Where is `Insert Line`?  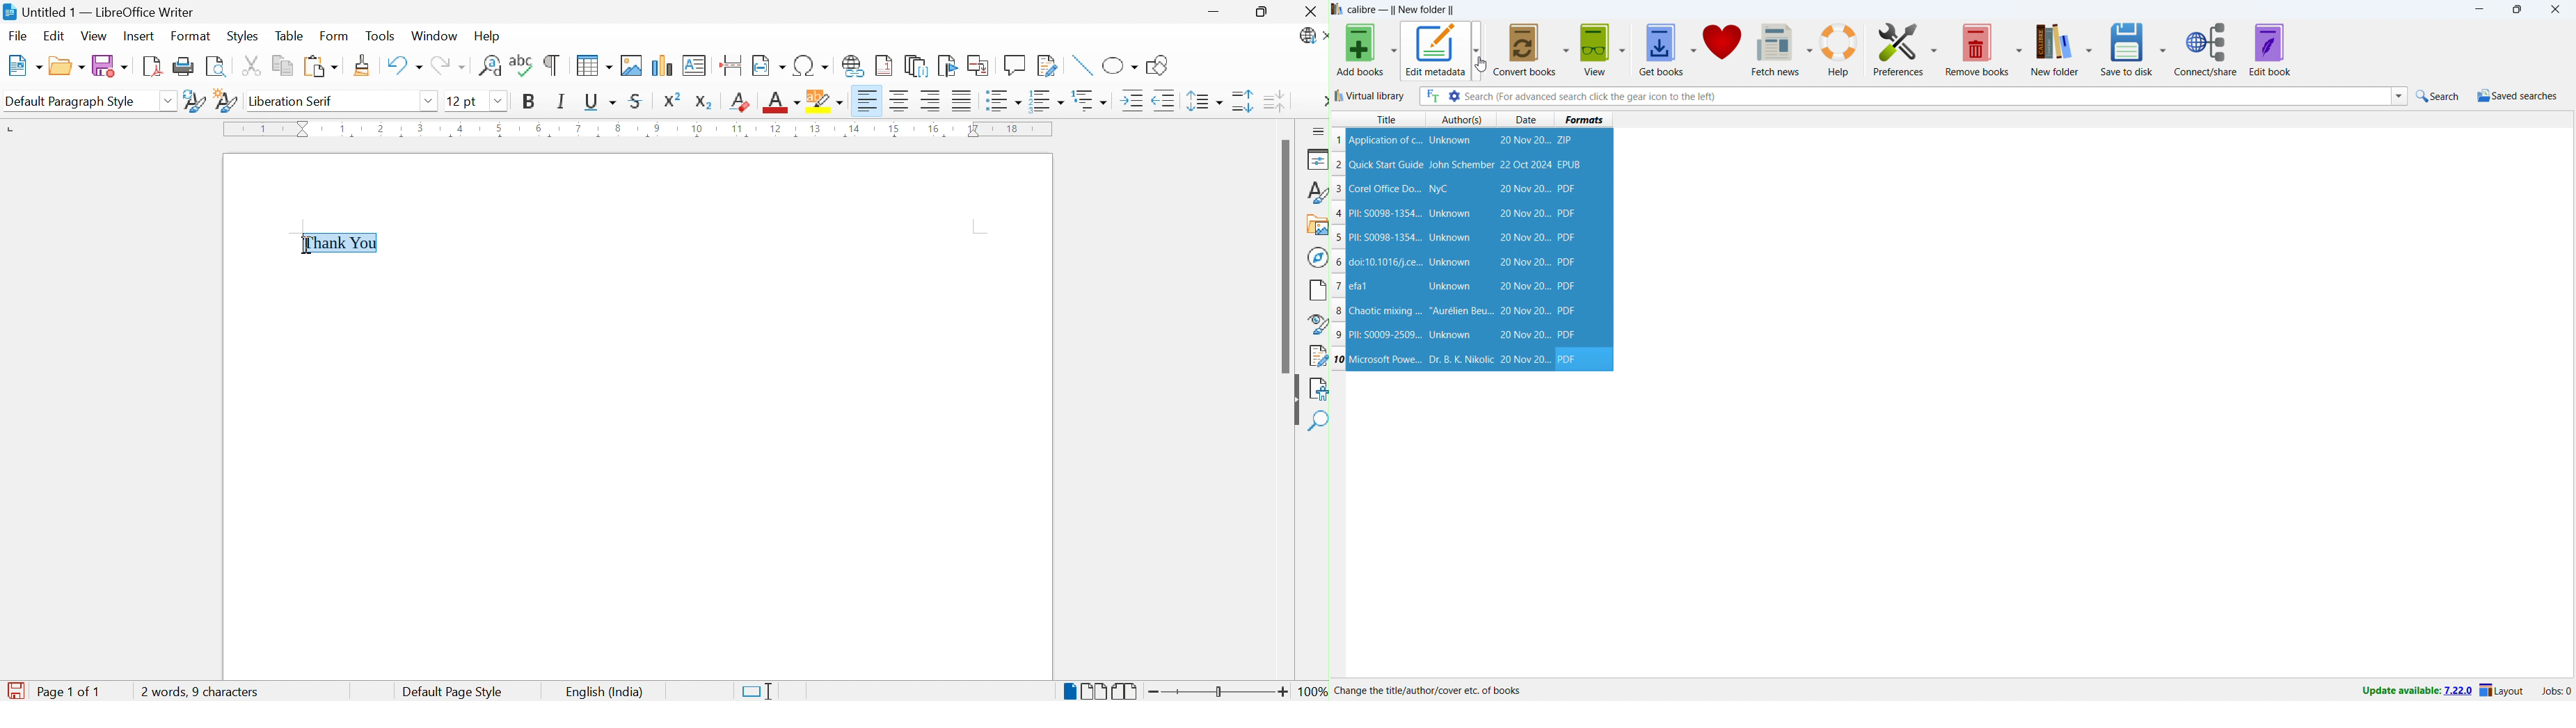
Insert Line is located at coordinates (1081, 65).